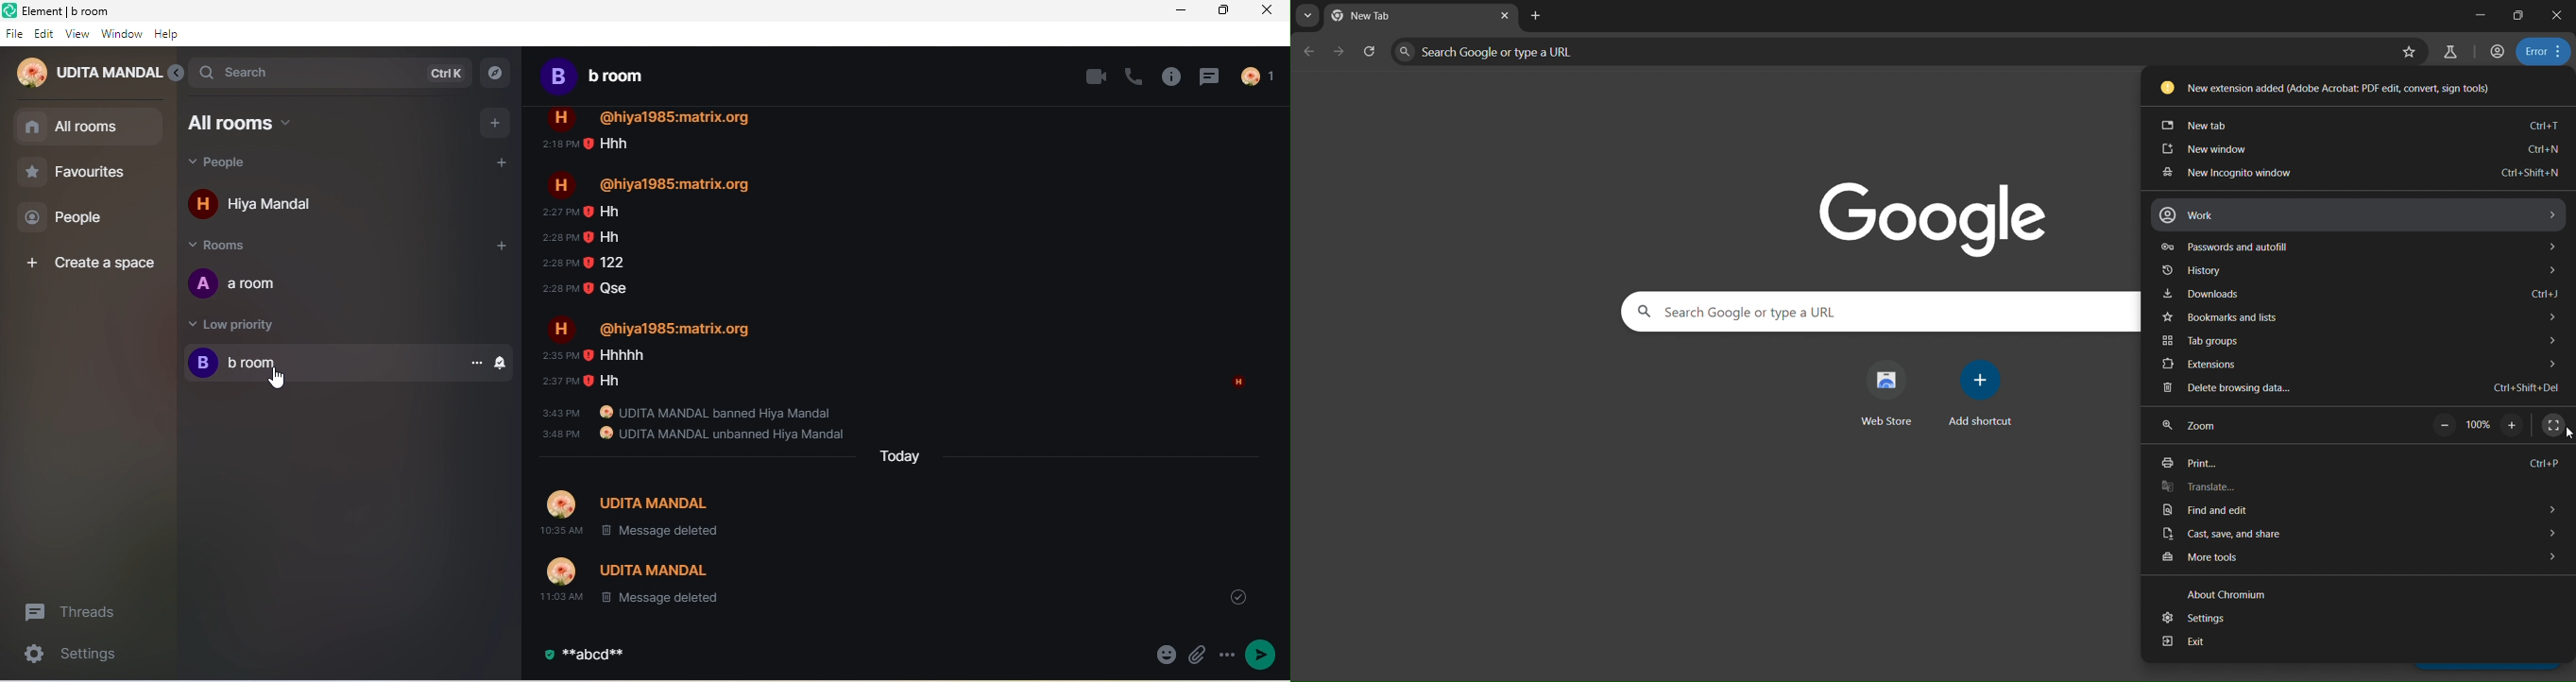 This screenshot has width=2576, height=700. I want to click on about chromium, so click(2227, 594).